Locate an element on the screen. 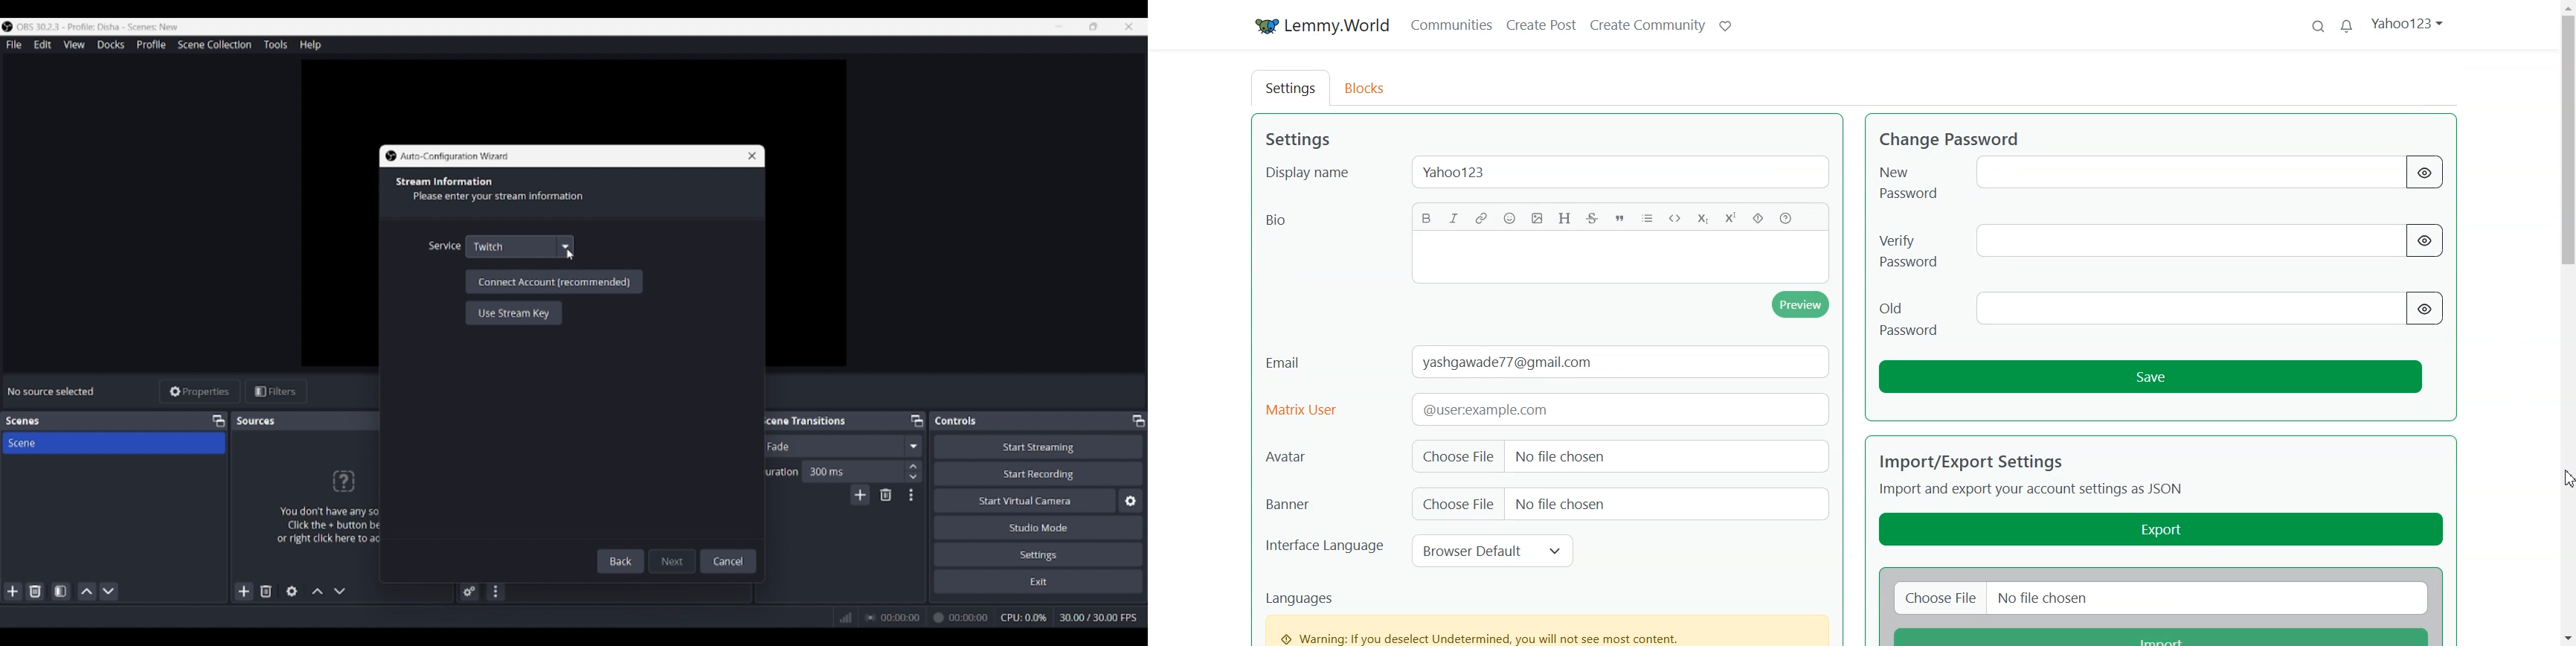  Configure virtual camera is located at coordinates (1131, 501).